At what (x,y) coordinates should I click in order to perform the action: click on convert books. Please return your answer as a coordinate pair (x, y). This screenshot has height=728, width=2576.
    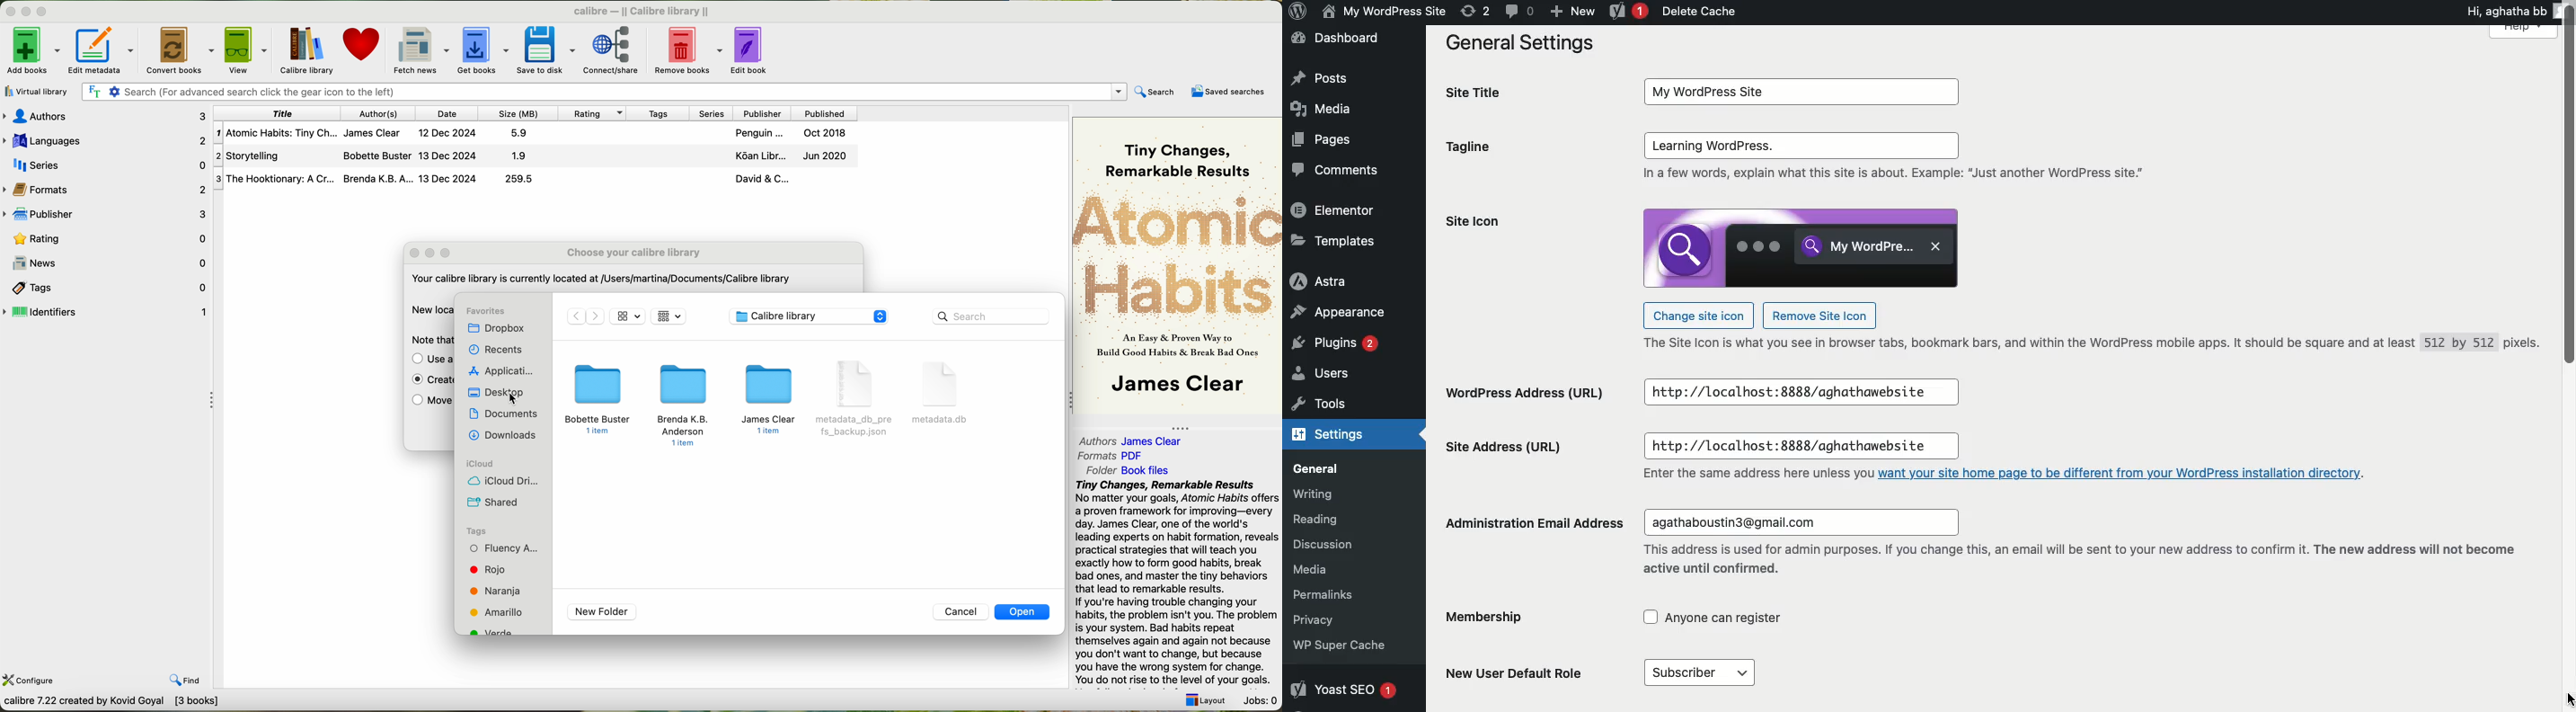
    Looking at the image, I should click on (181, 50).